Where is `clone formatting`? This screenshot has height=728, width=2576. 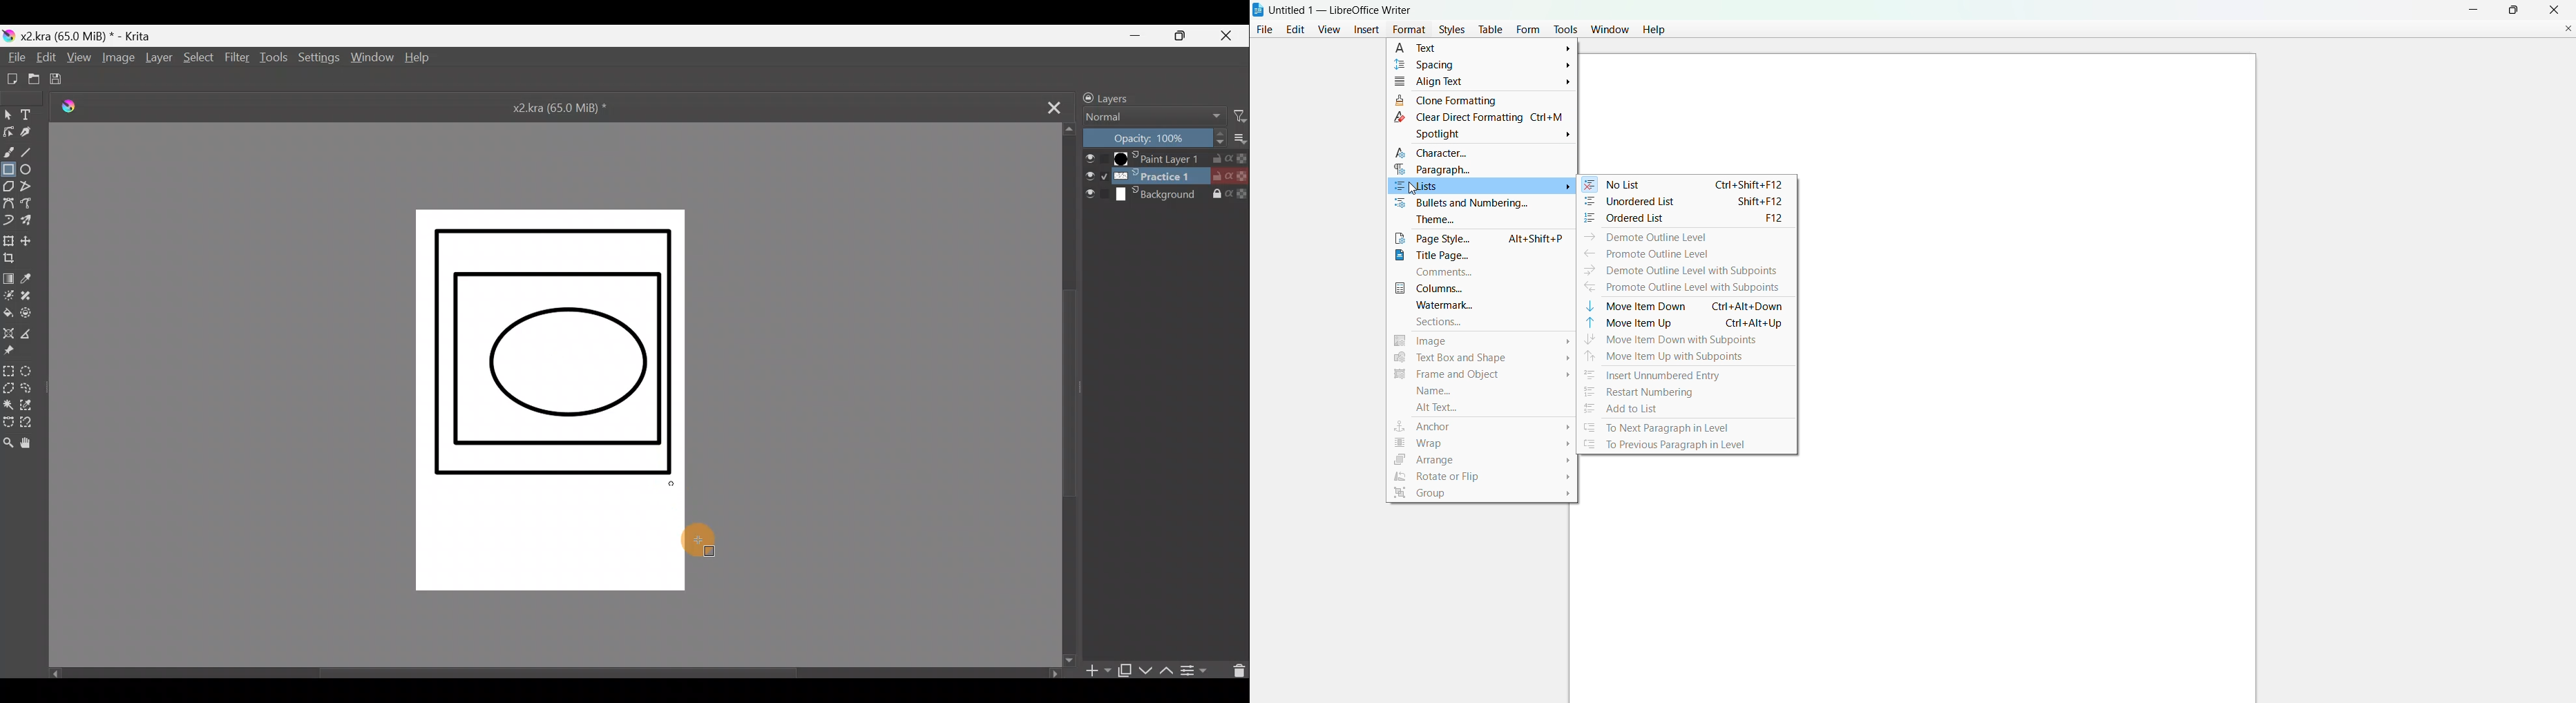
clone formatting is located at coordinates (1444, 101).